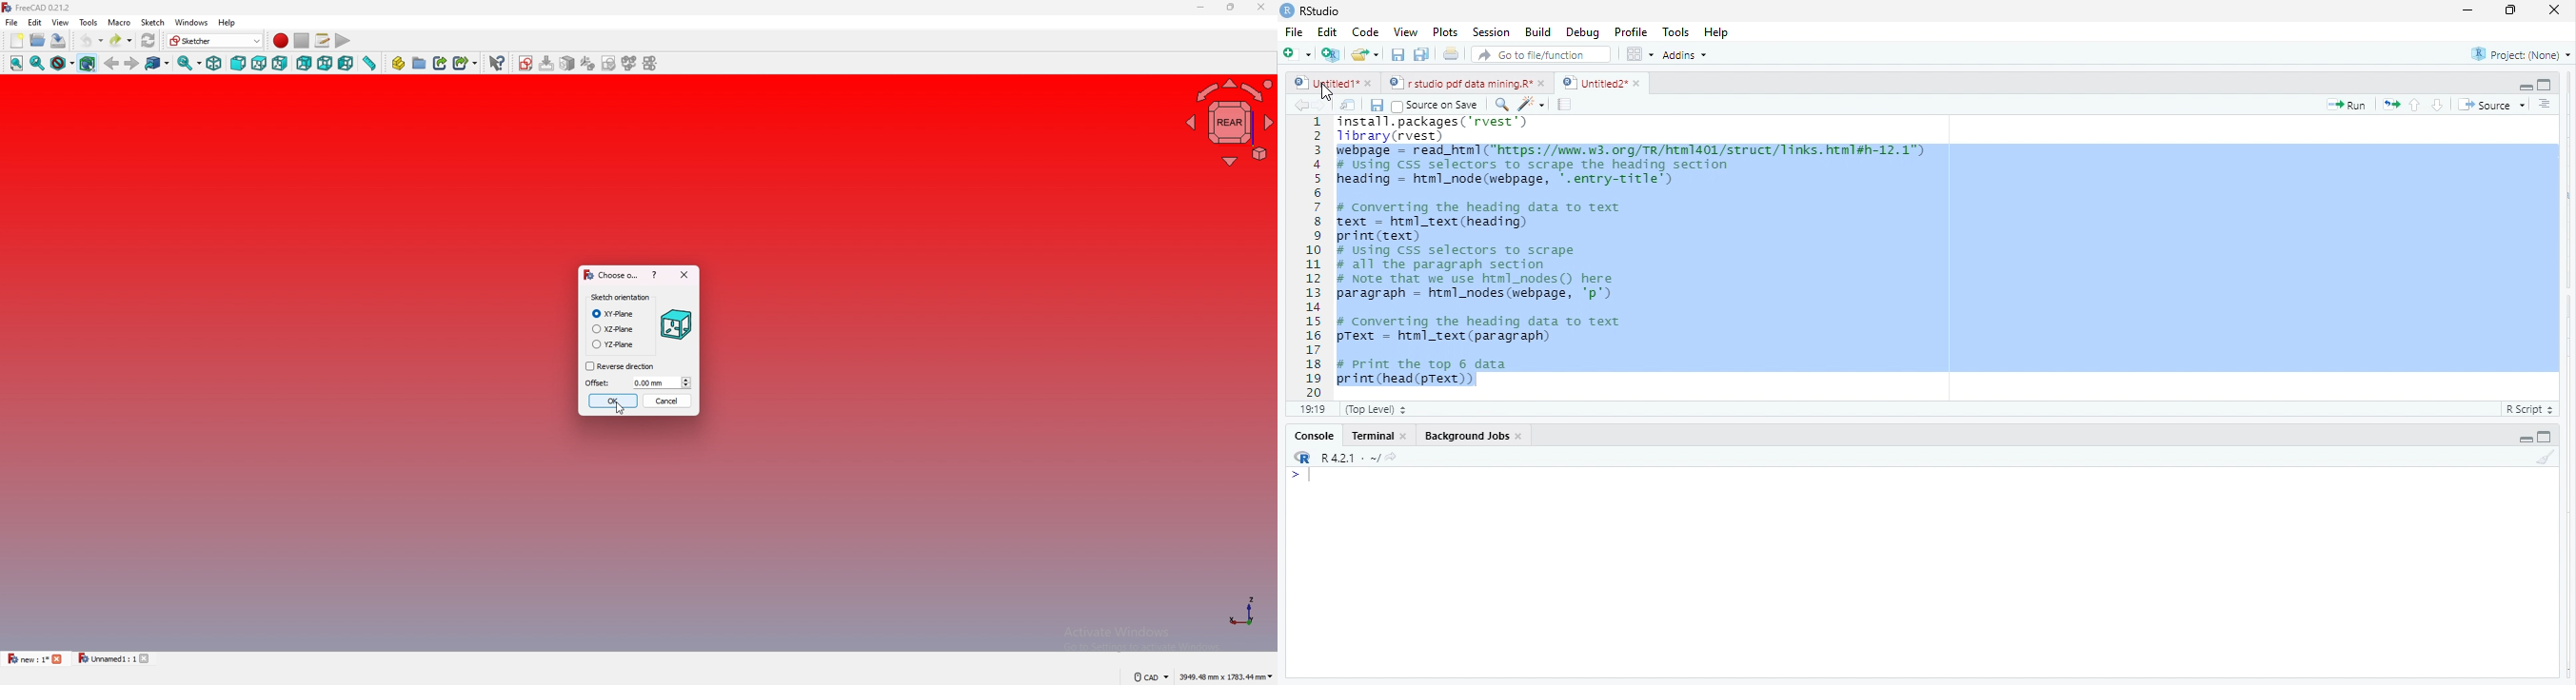  I want to click on  project: (None), so click(2522, 57).